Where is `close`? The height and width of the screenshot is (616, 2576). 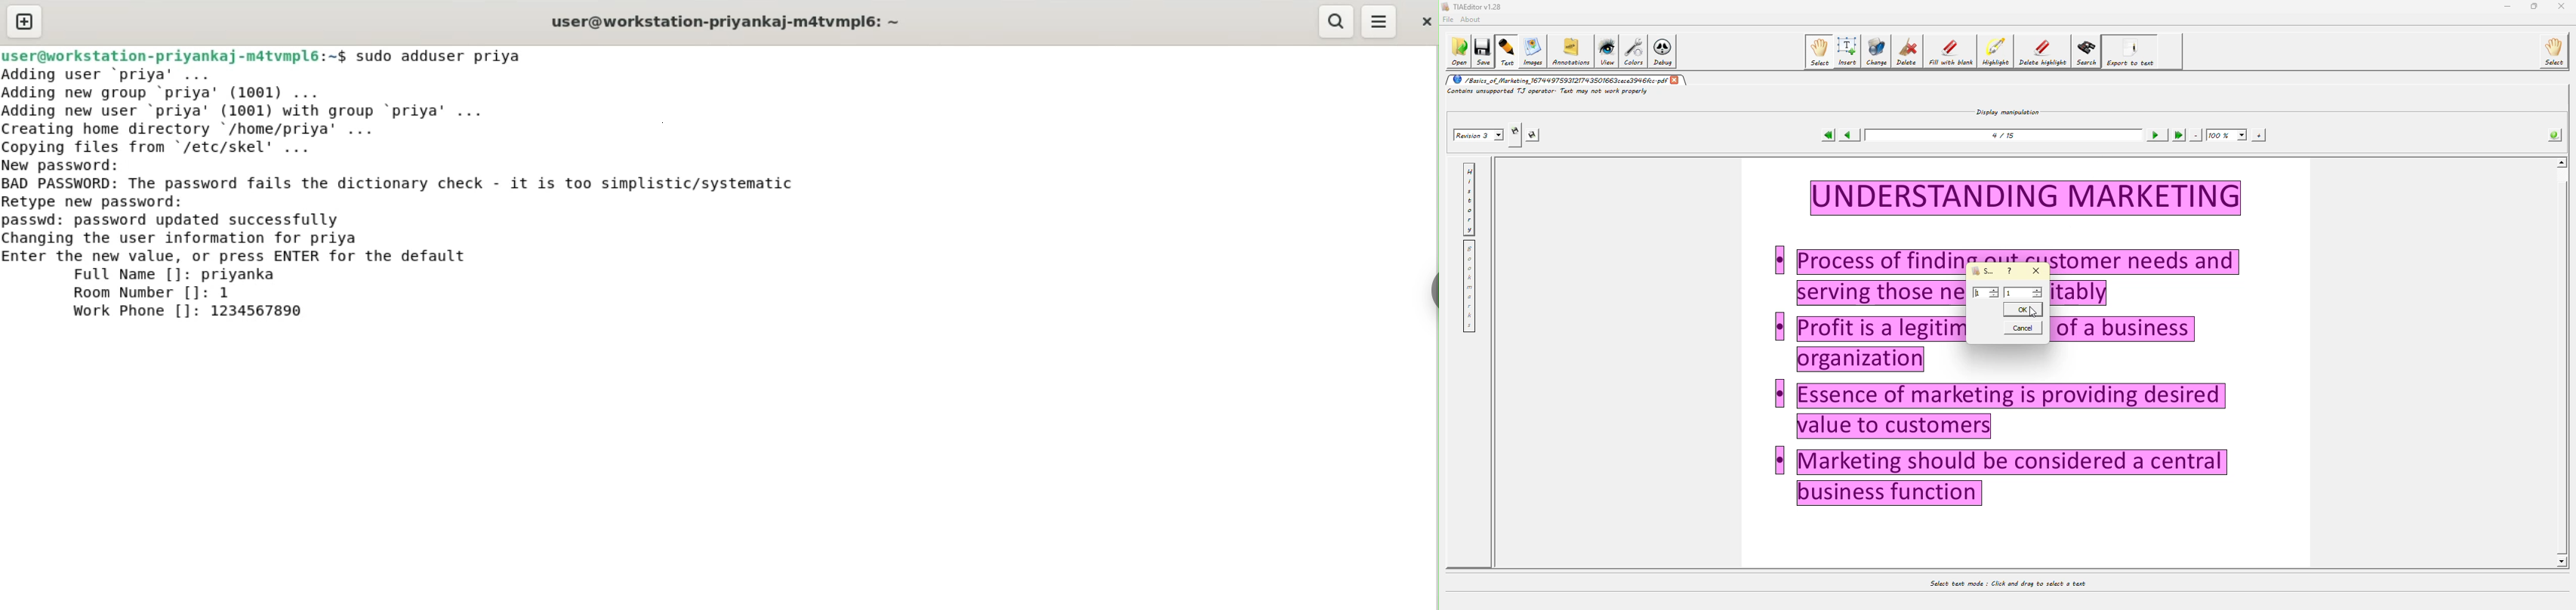 close is located at coordinates (1425, 21).